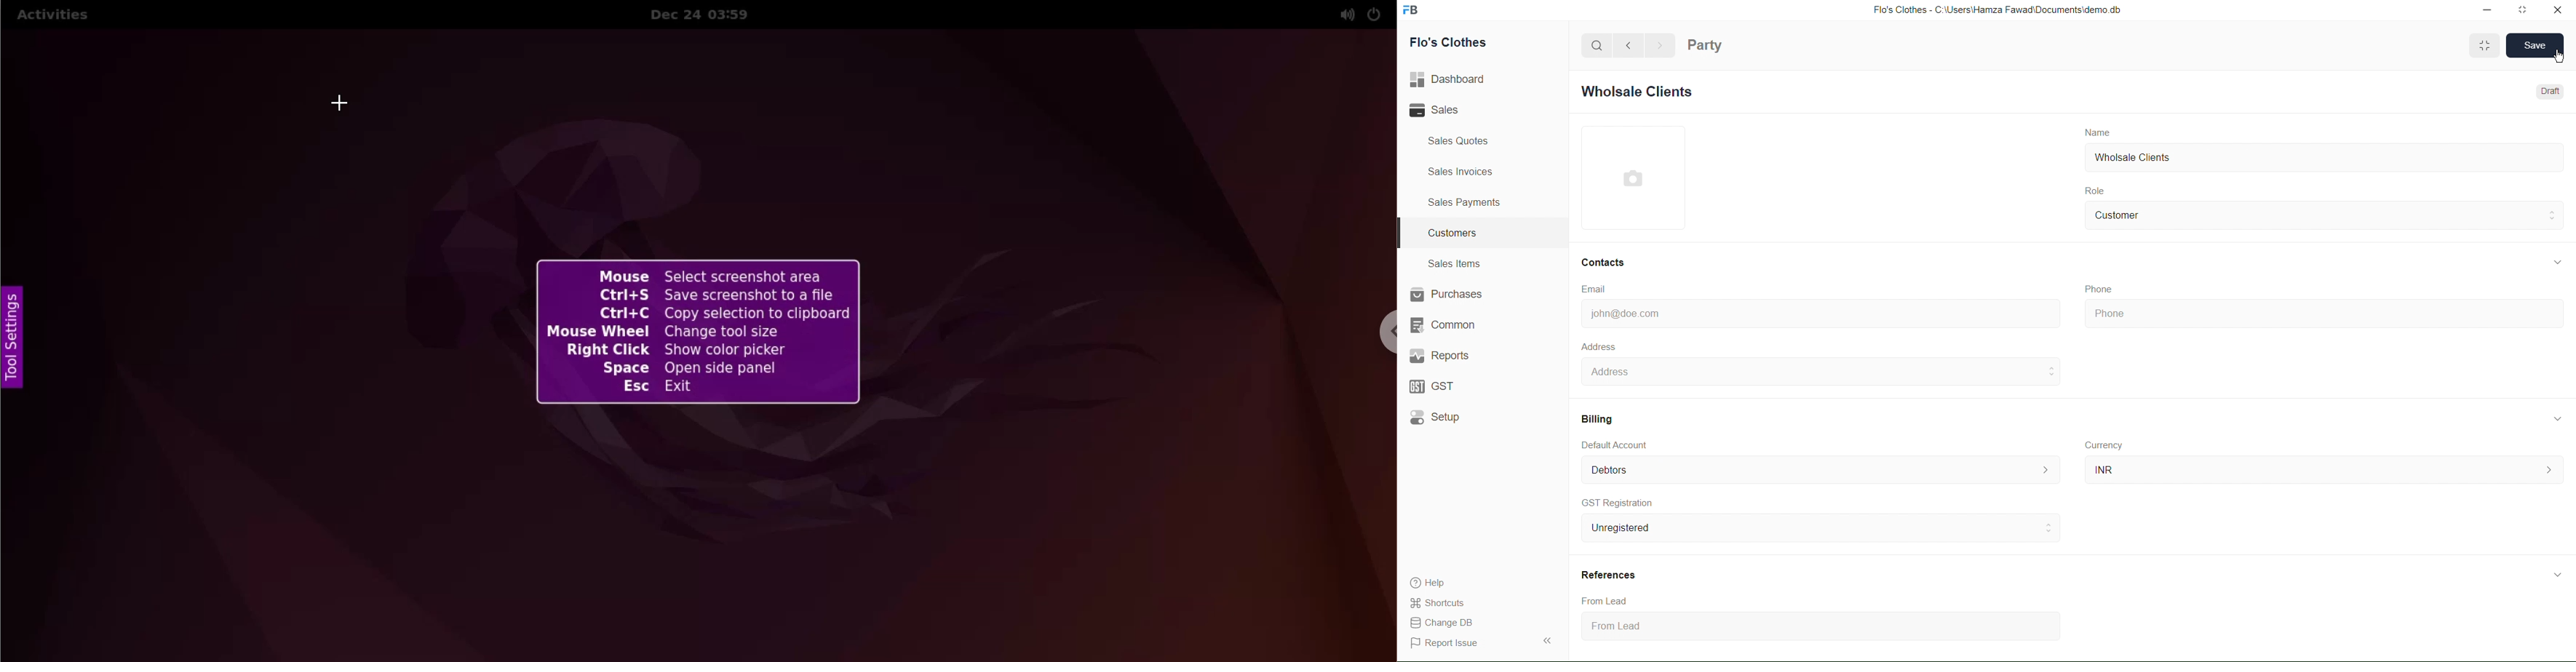  I want to click on profile picture, so click(1635, 179).